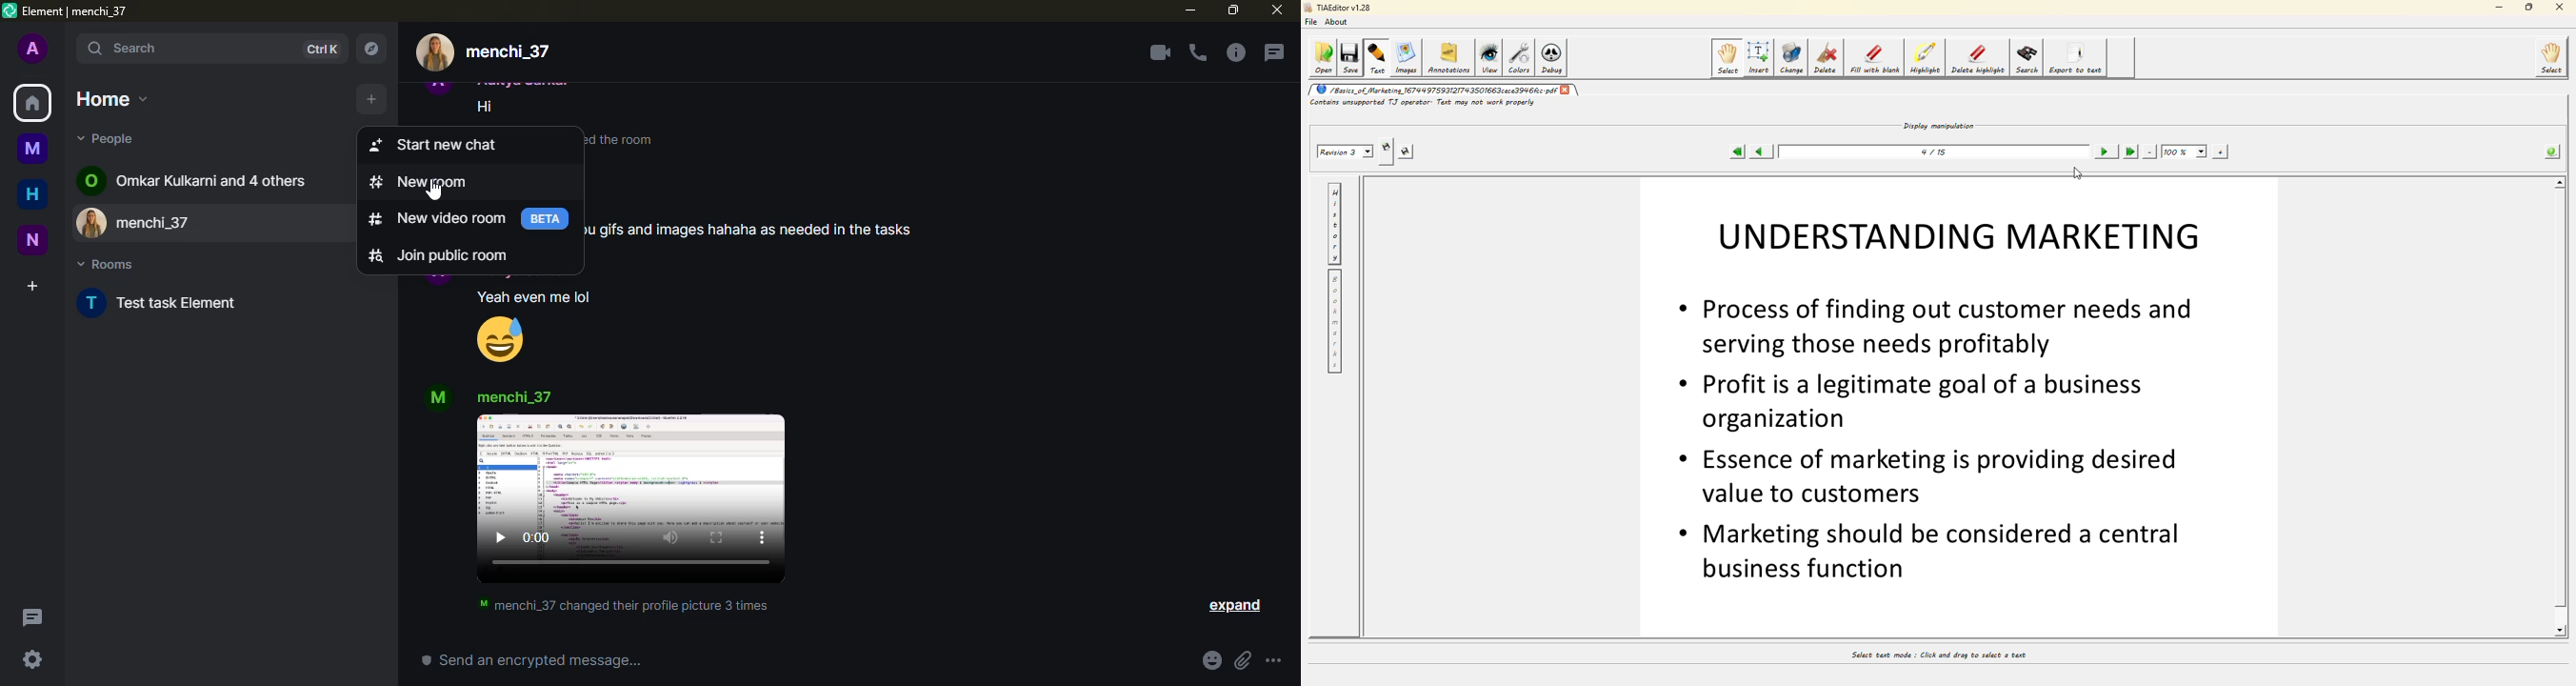 The height and width of the screenshot is (700, 2576). Describe the element at coordinates (1233, 10) in the screenshot. I see `maximize` at that location.